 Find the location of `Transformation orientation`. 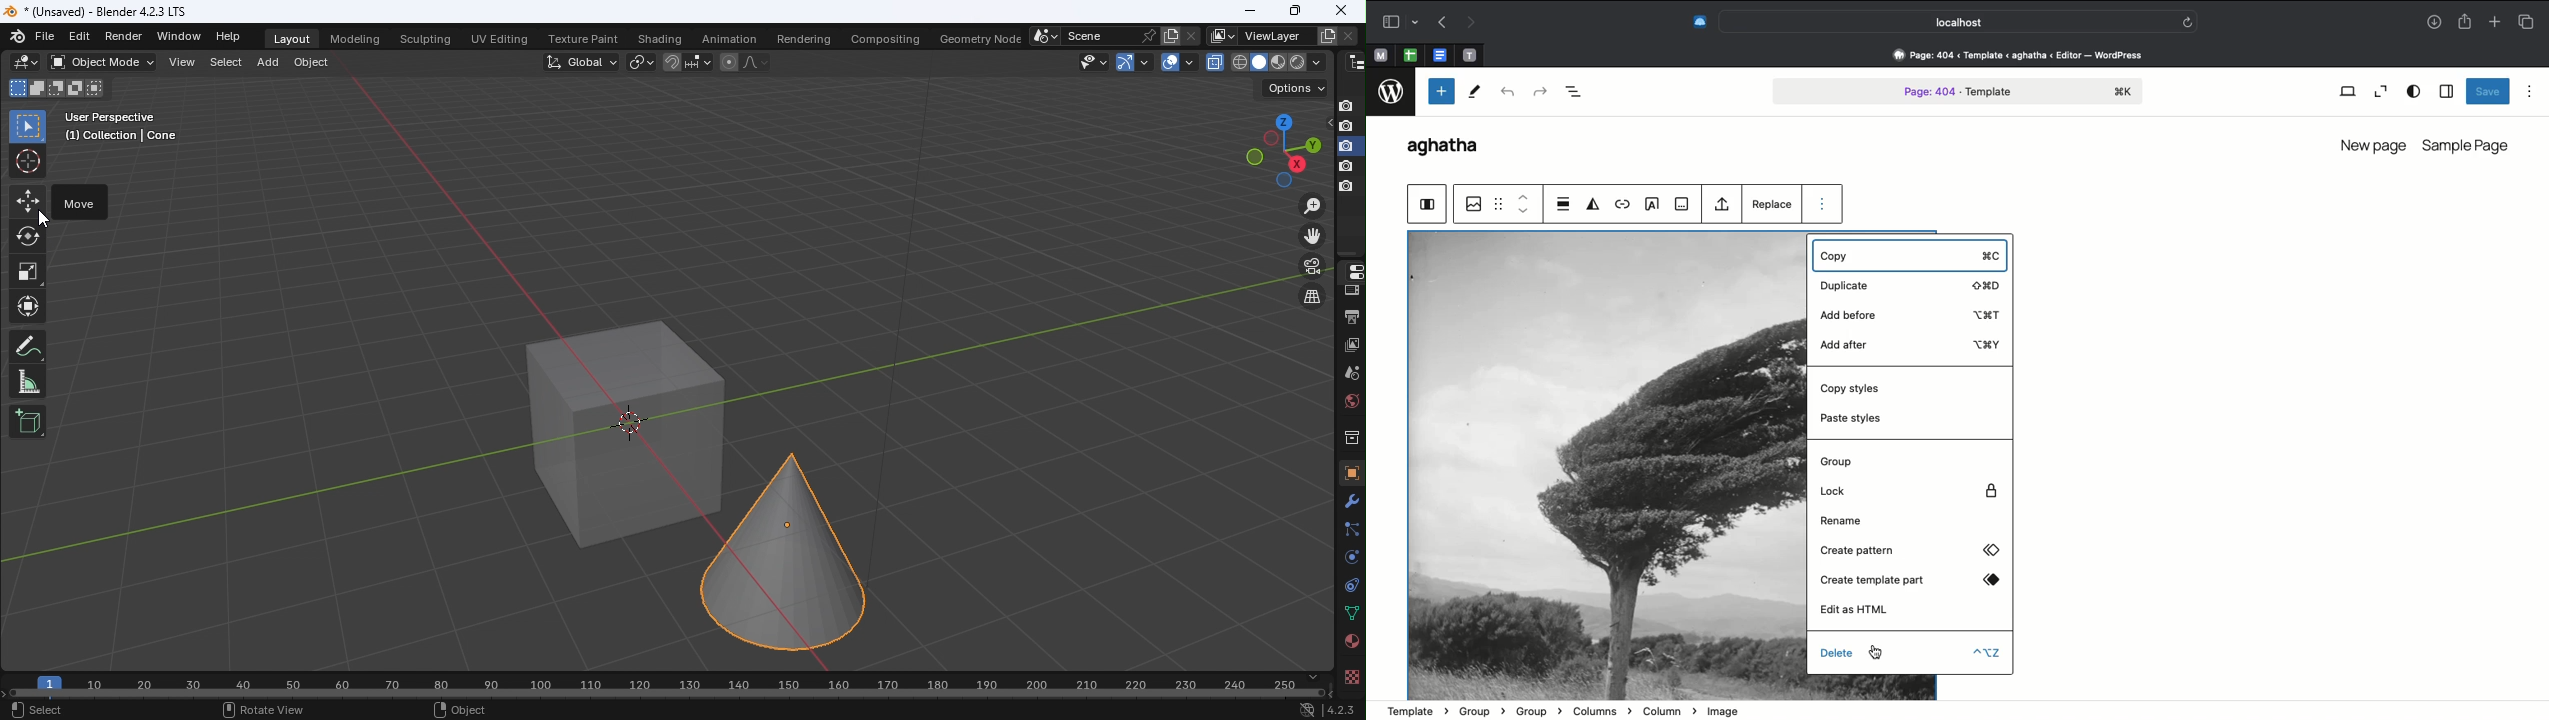

Transformation orientation is located at coordinates (584, 60).